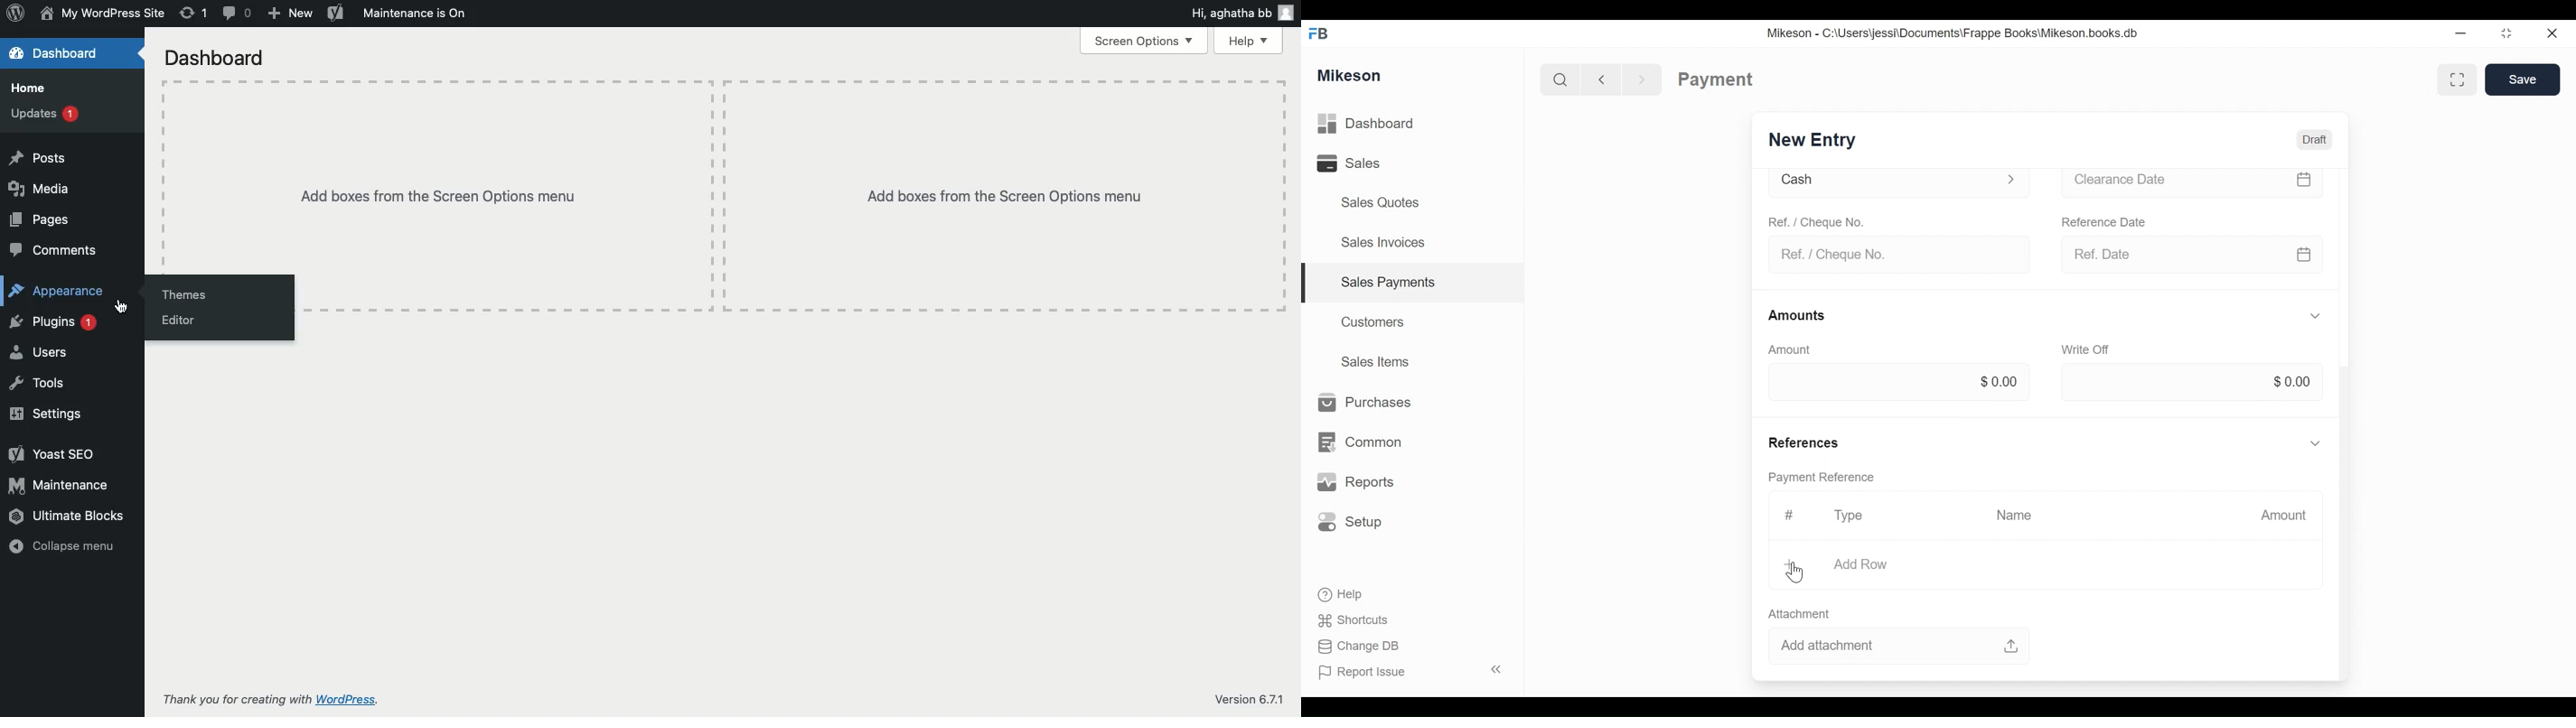 This screenshot has width=2576, height=728. I want to click on Collapse, so click(1499, 671).